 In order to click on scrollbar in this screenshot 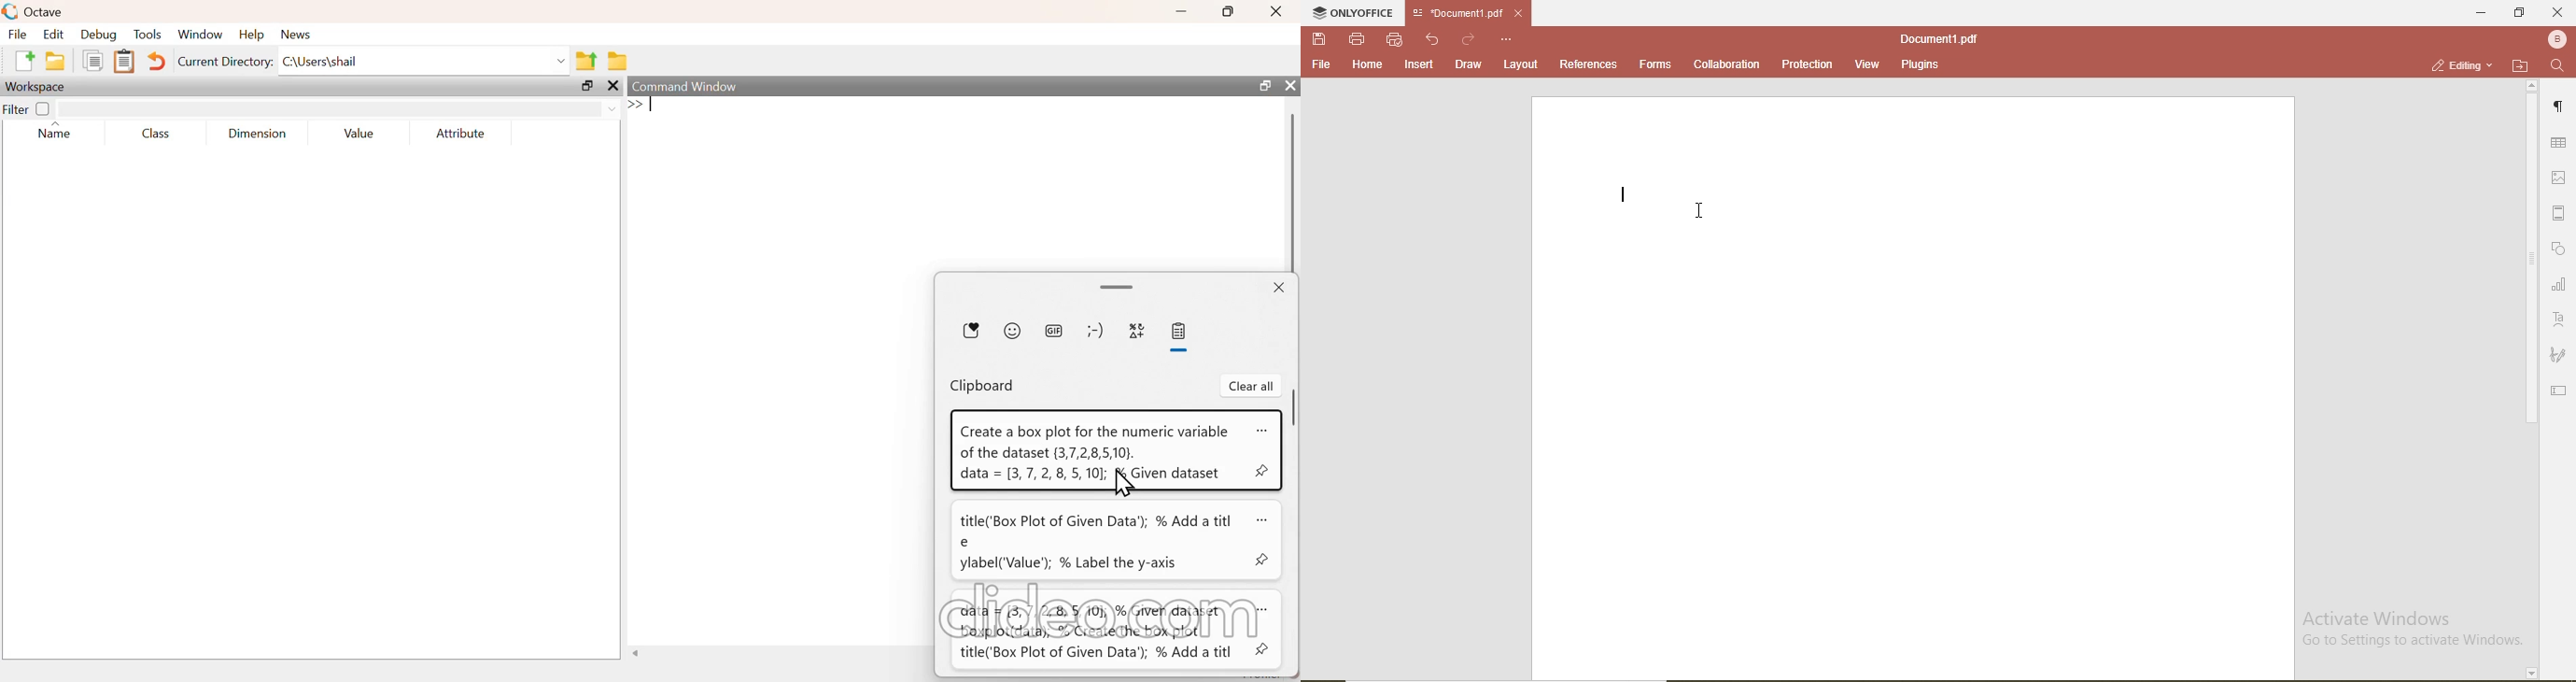, I will do `click(1293, 189)`.